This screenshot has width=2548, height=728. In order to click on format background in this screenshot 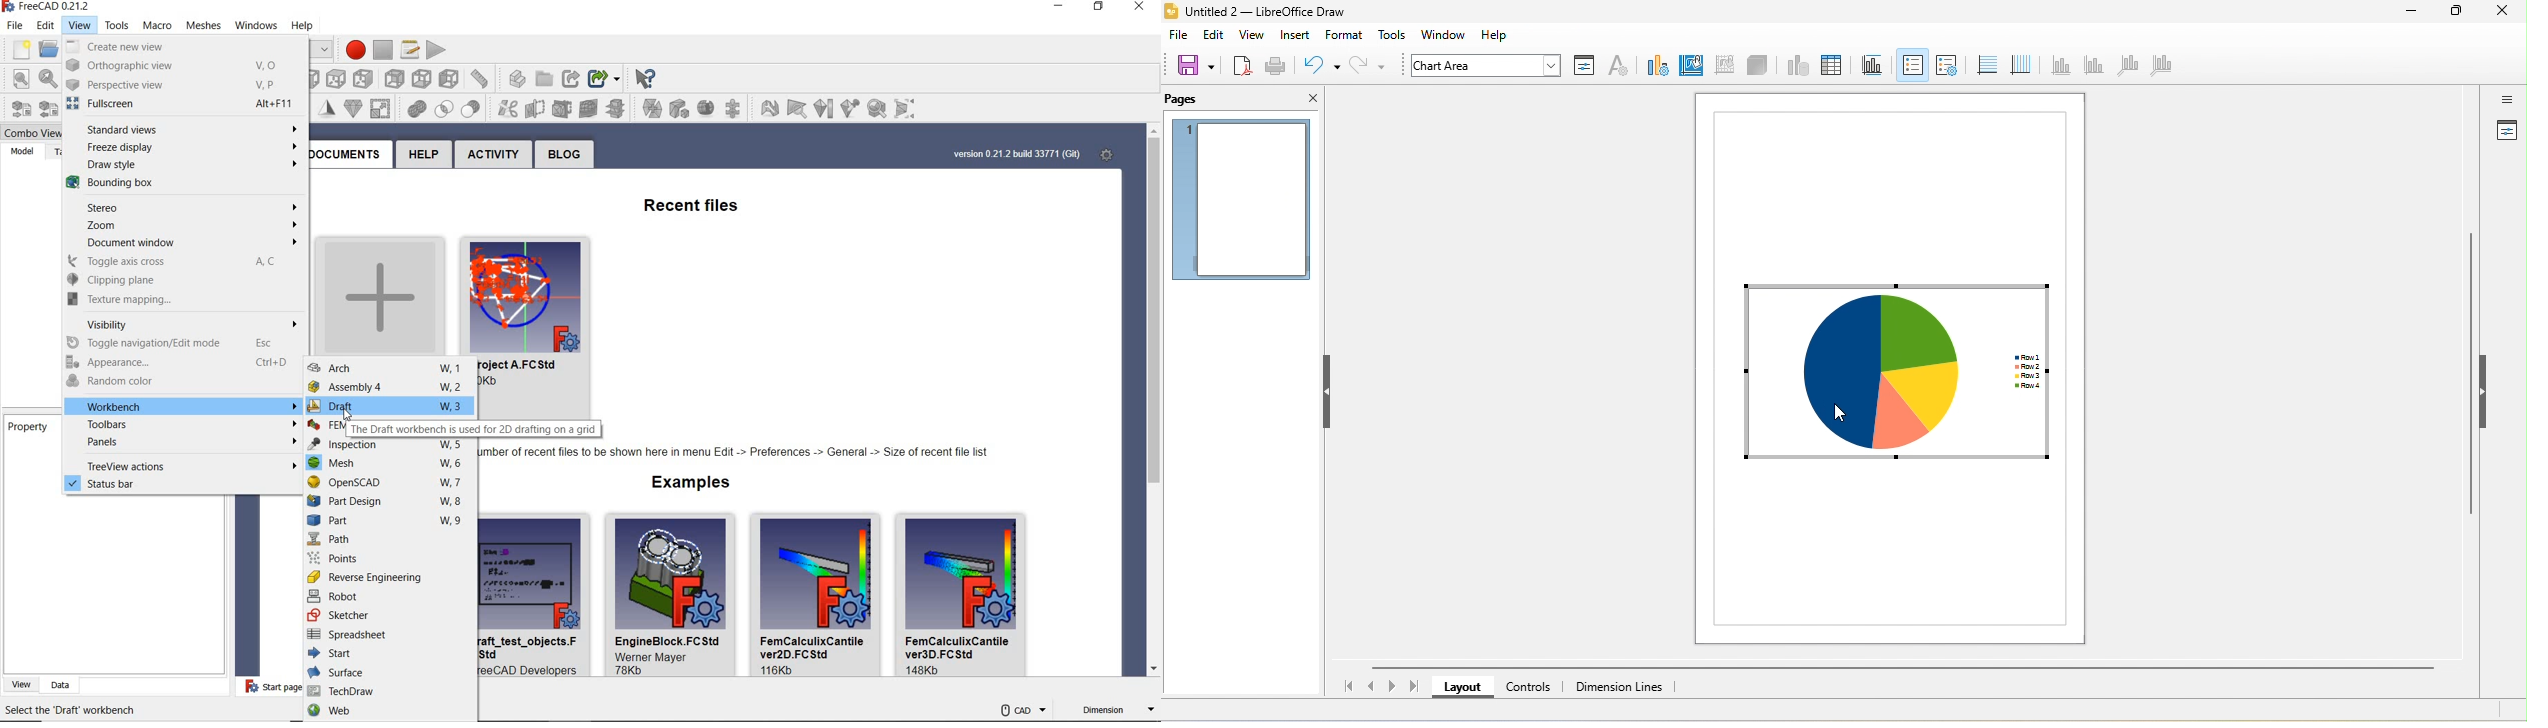, I will do `click(1690, 65)`.